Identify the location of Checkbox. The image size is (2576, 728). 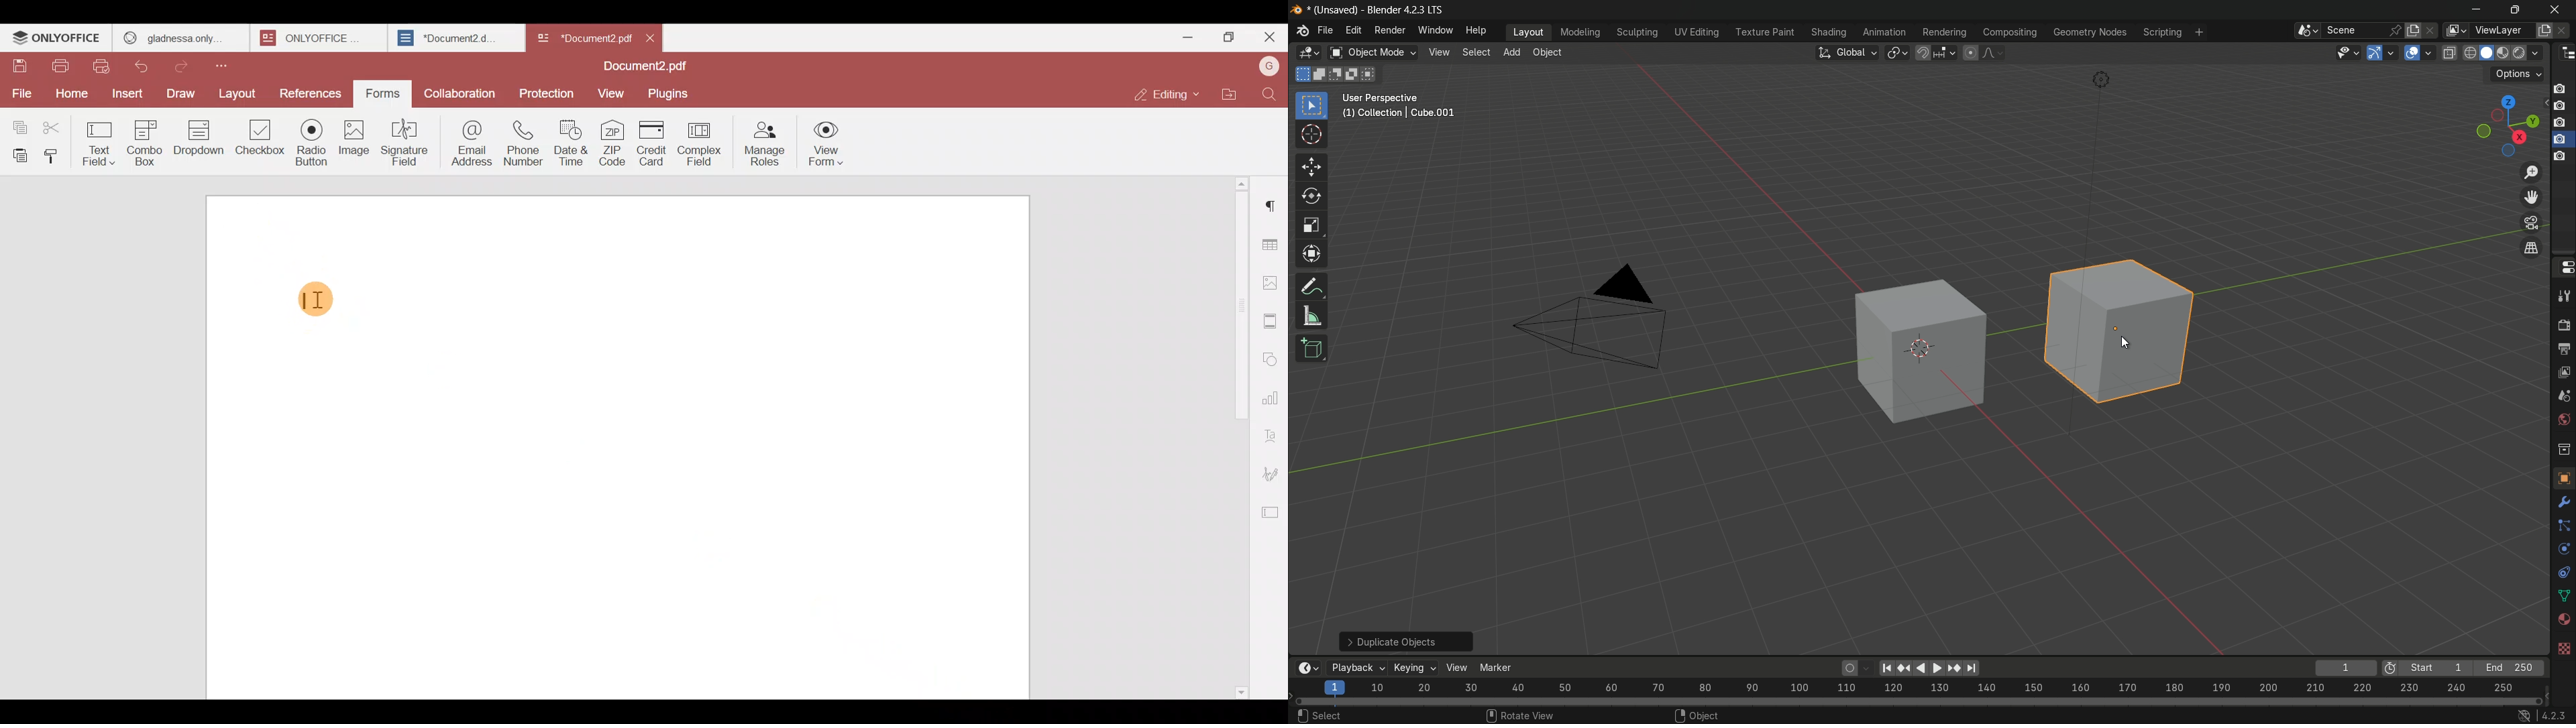
(257, 141).